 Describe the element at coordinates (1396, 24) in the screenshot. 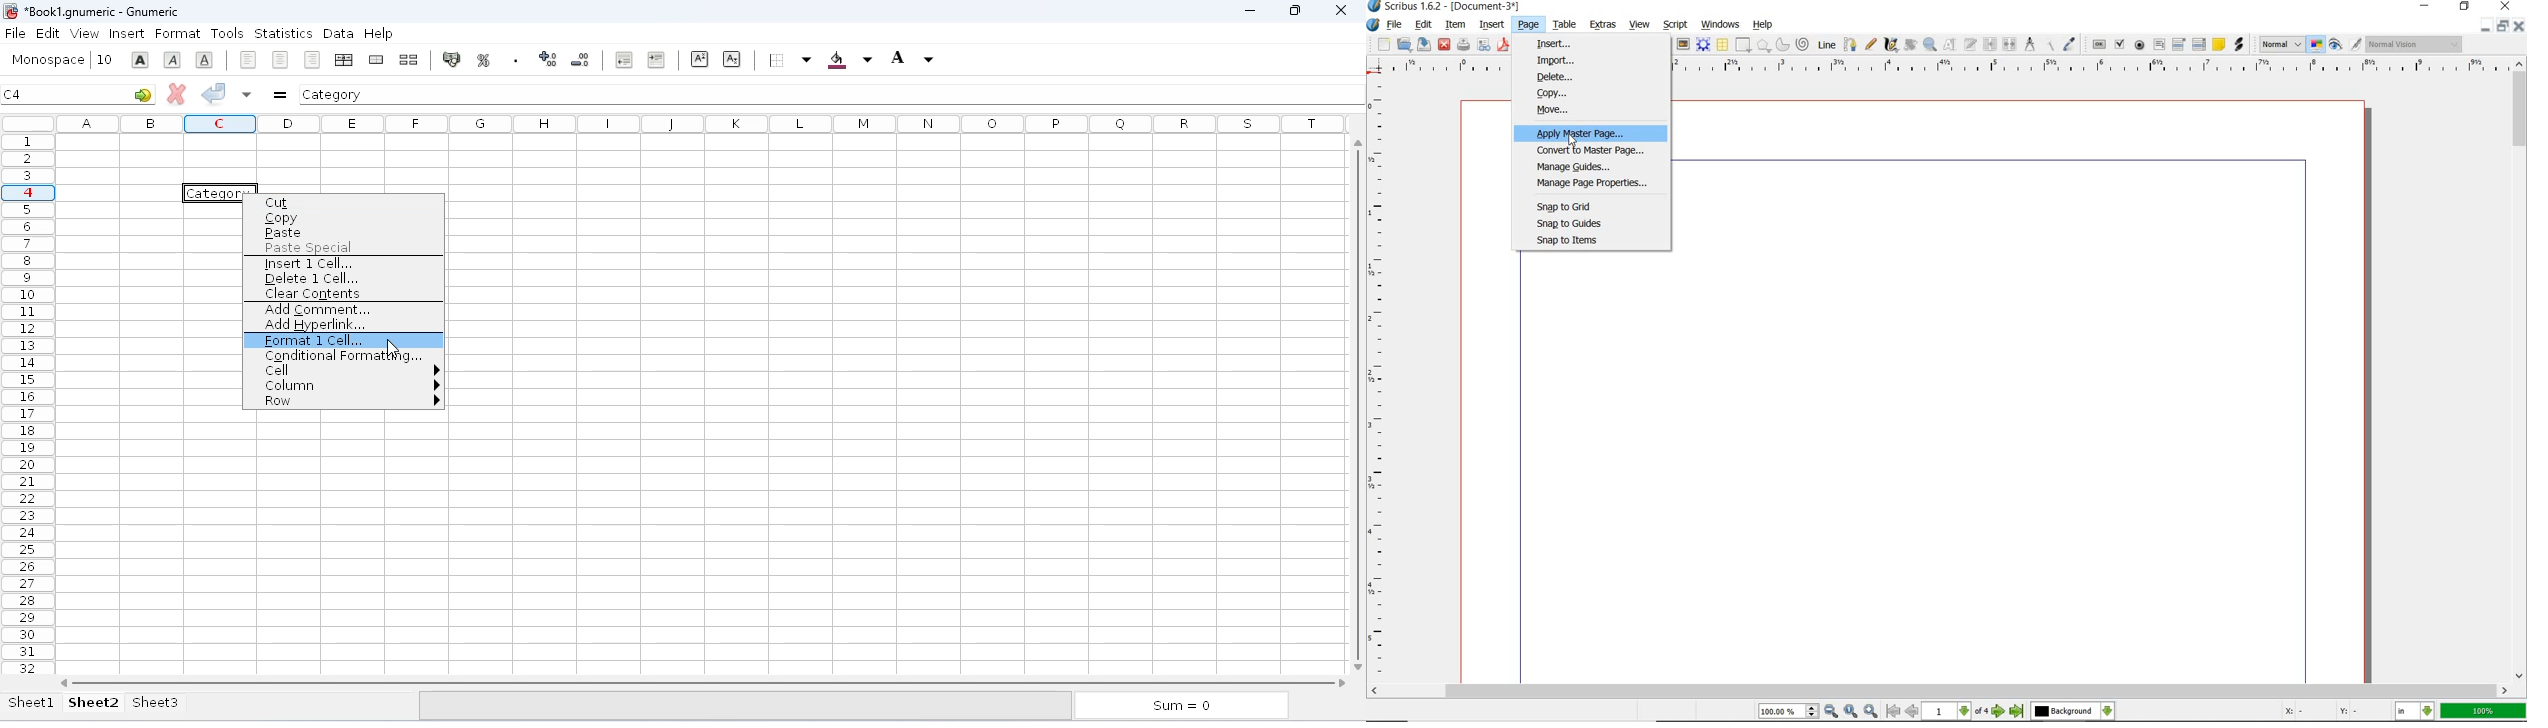

I see `file` at that location.